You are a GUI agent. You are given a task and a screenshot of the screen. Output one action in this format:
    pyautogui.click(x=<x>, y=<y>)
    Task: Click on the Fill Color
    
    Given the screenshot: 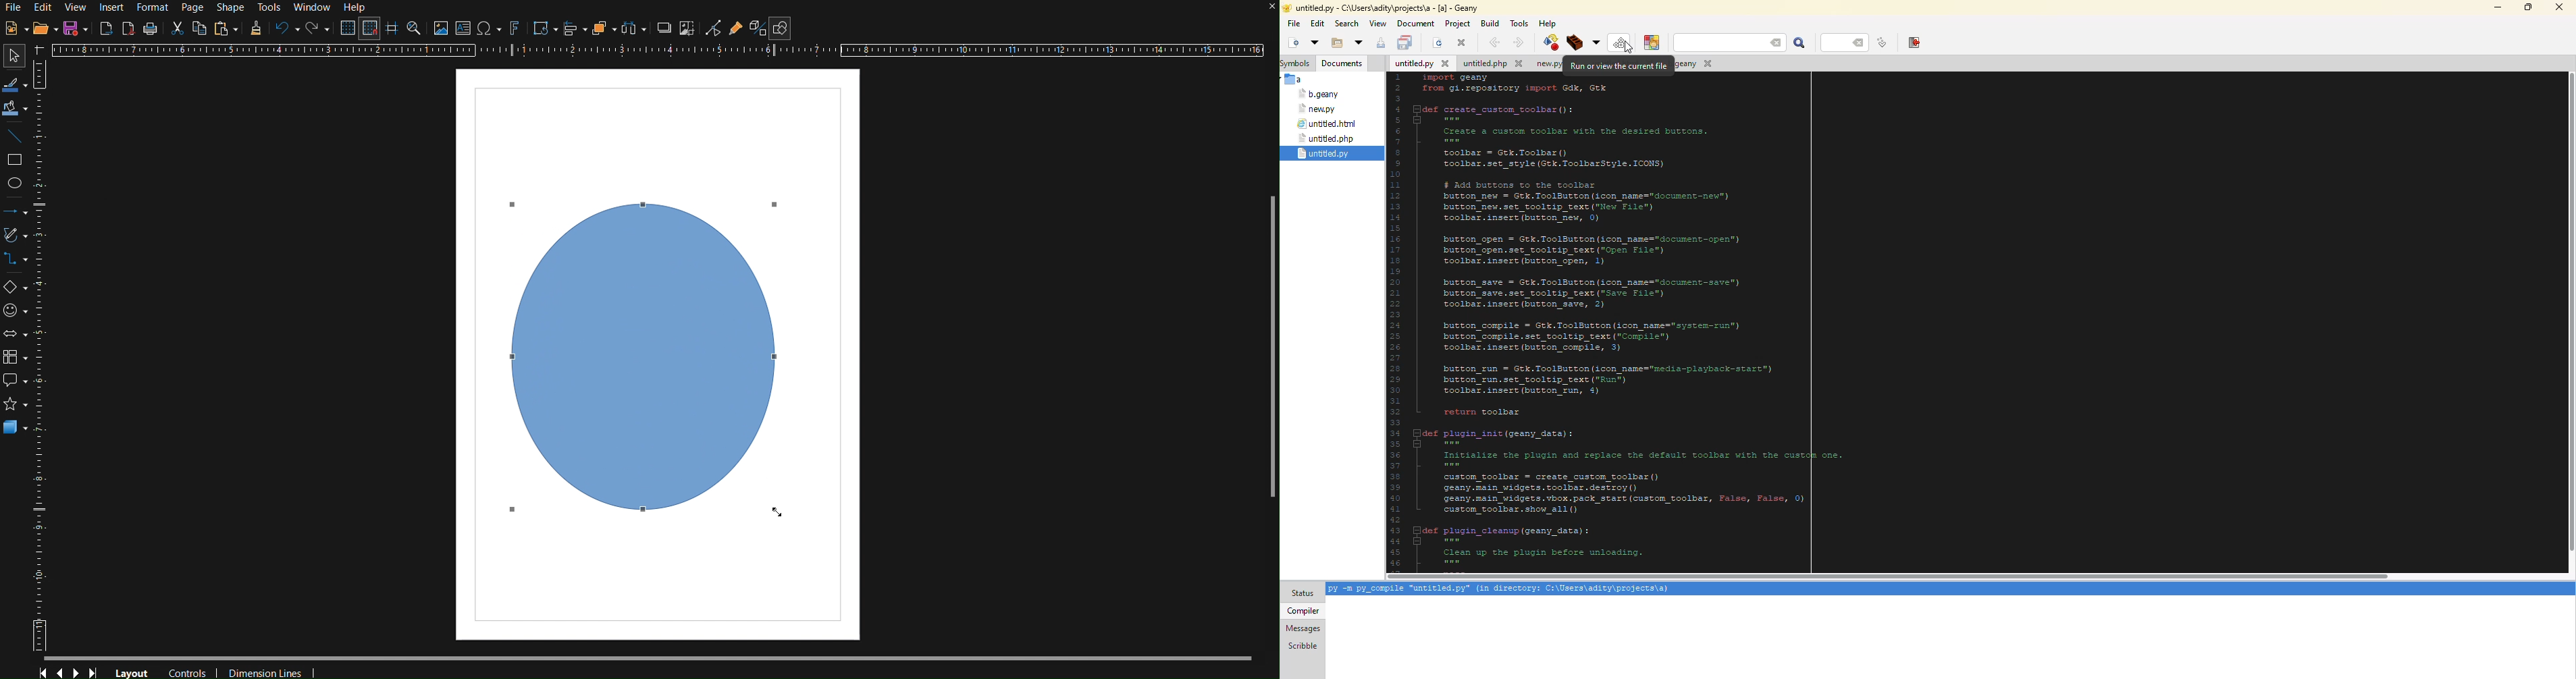 What is the action you would take?
    pyautogui.click(x=15, y=109)
    